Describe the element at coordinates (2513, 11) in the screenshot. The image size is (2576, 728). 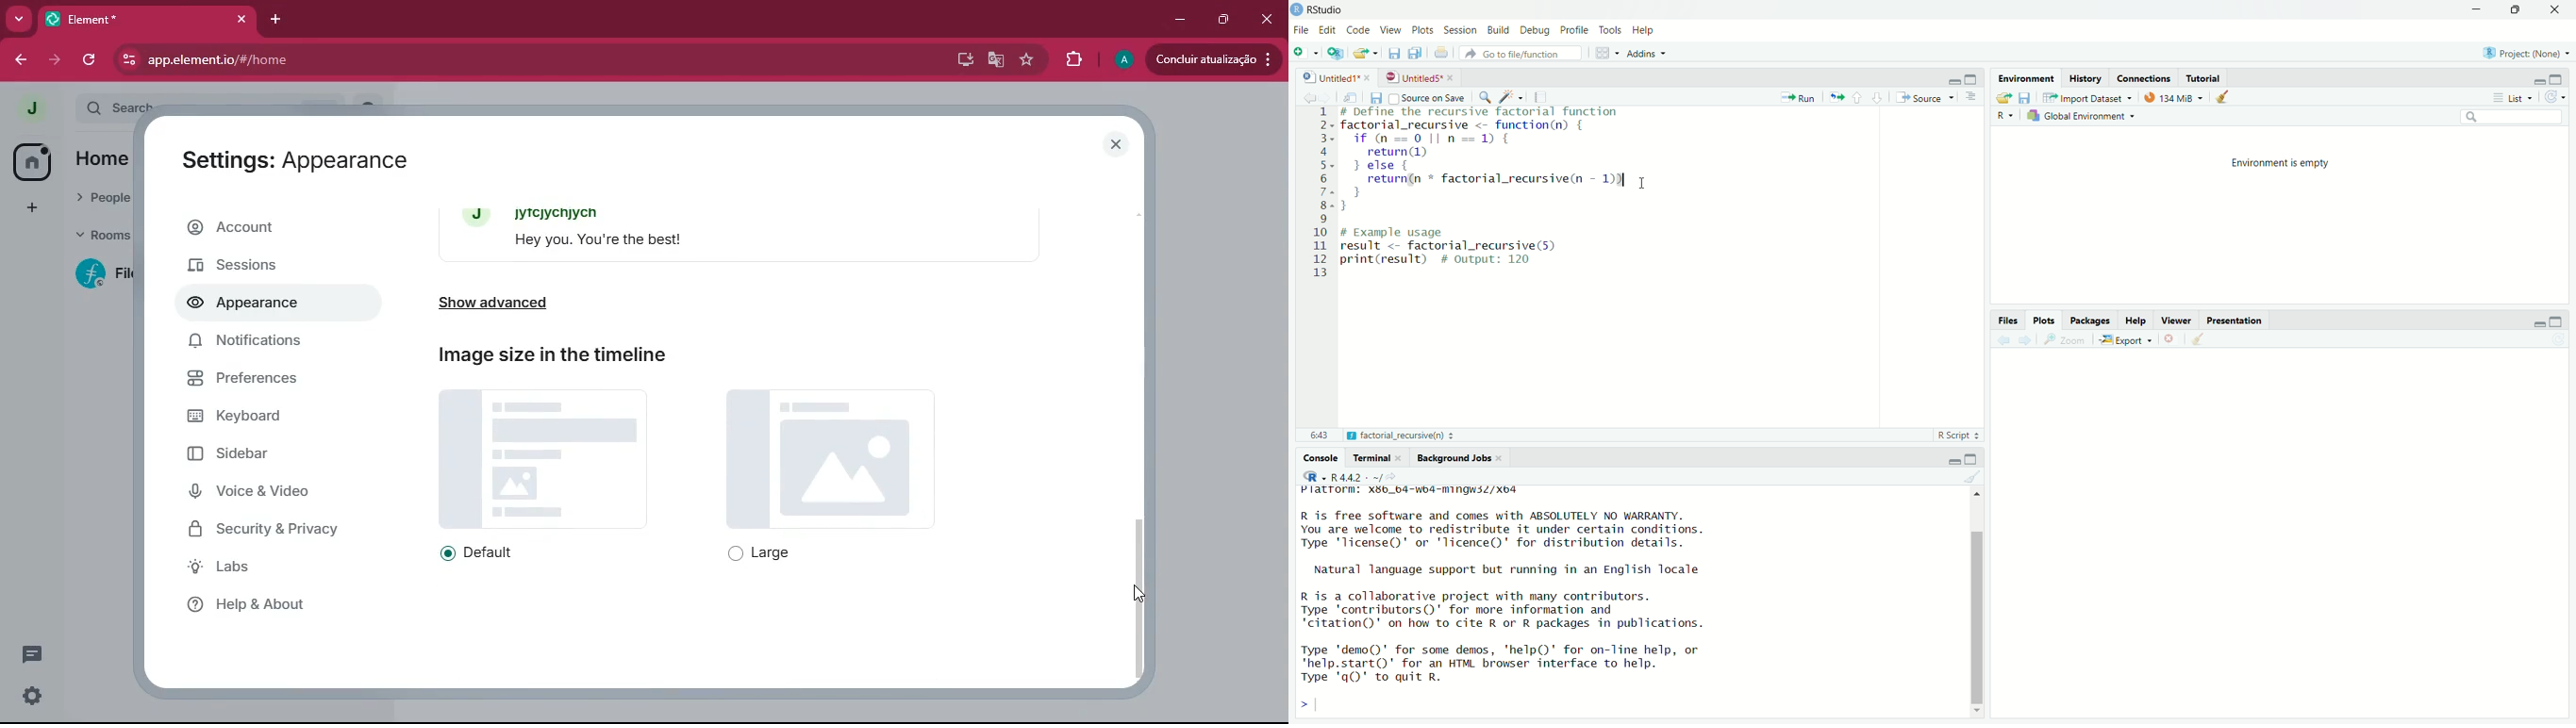
I see `Maximize` at that location.